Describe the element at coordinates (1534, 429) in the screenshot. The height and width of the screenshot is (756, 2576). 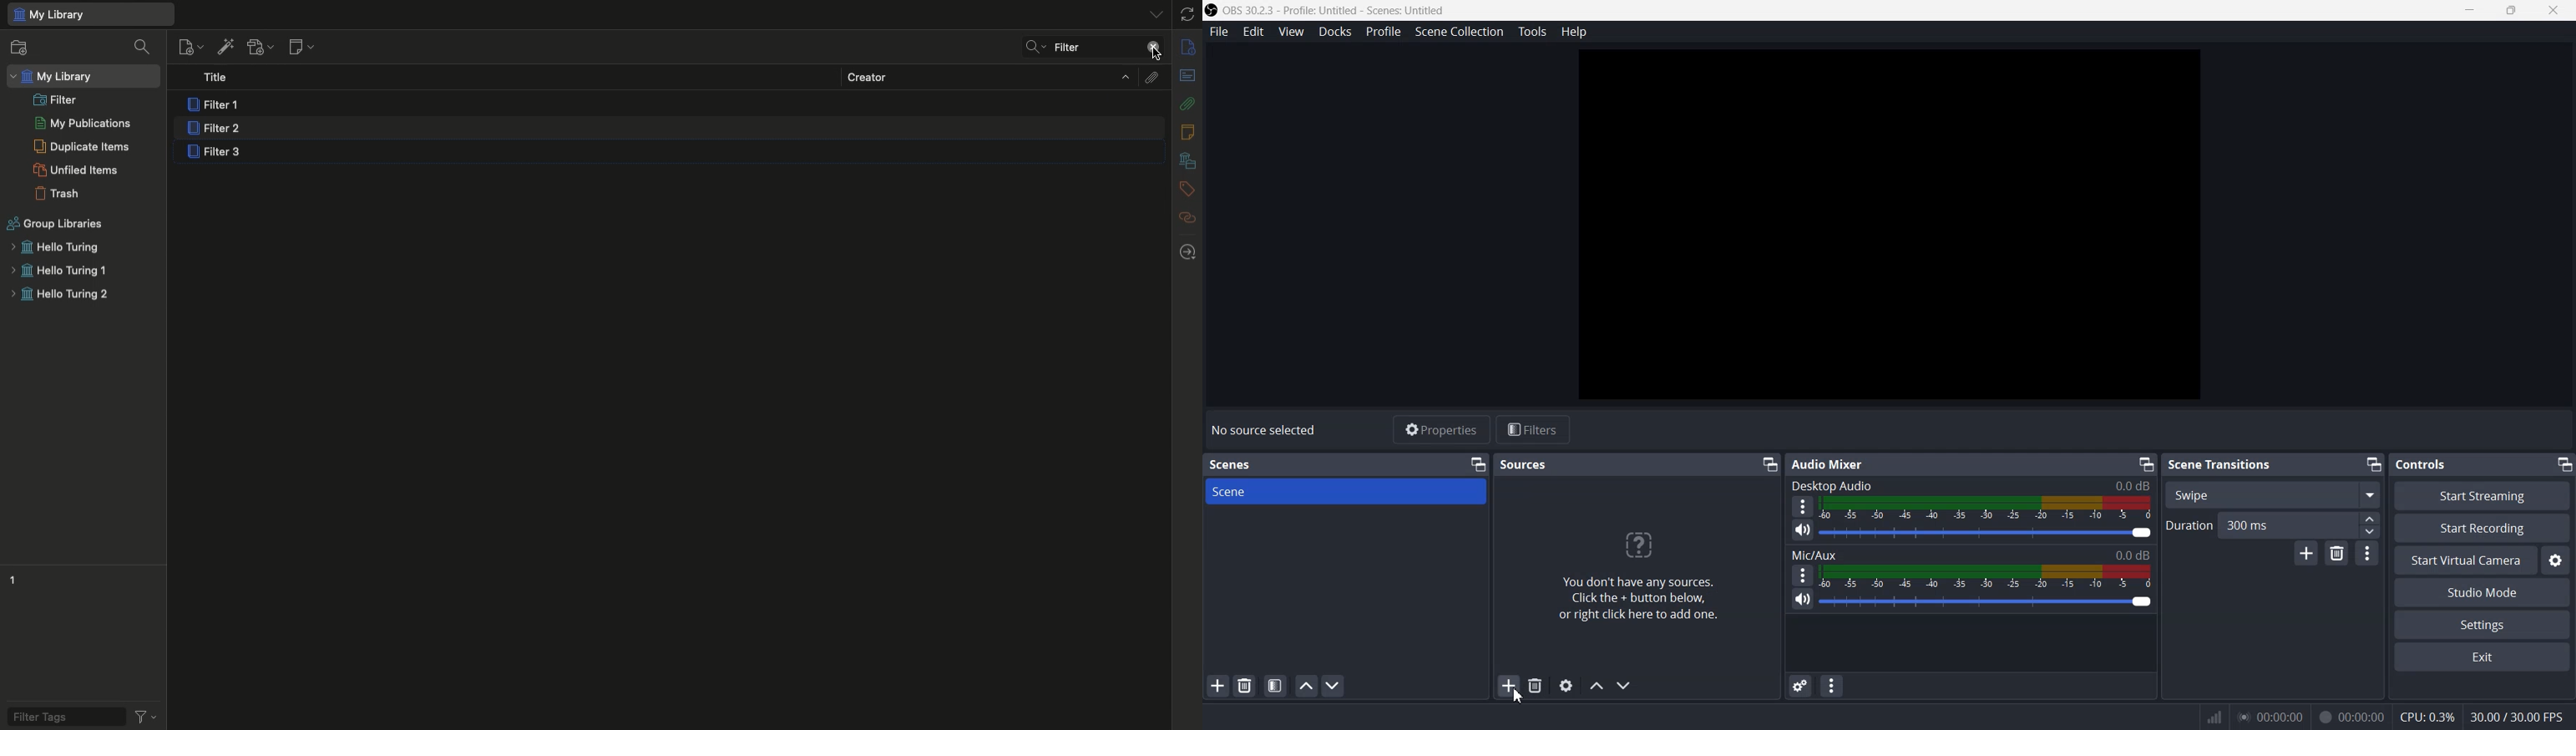
I see `Filters` at that location.